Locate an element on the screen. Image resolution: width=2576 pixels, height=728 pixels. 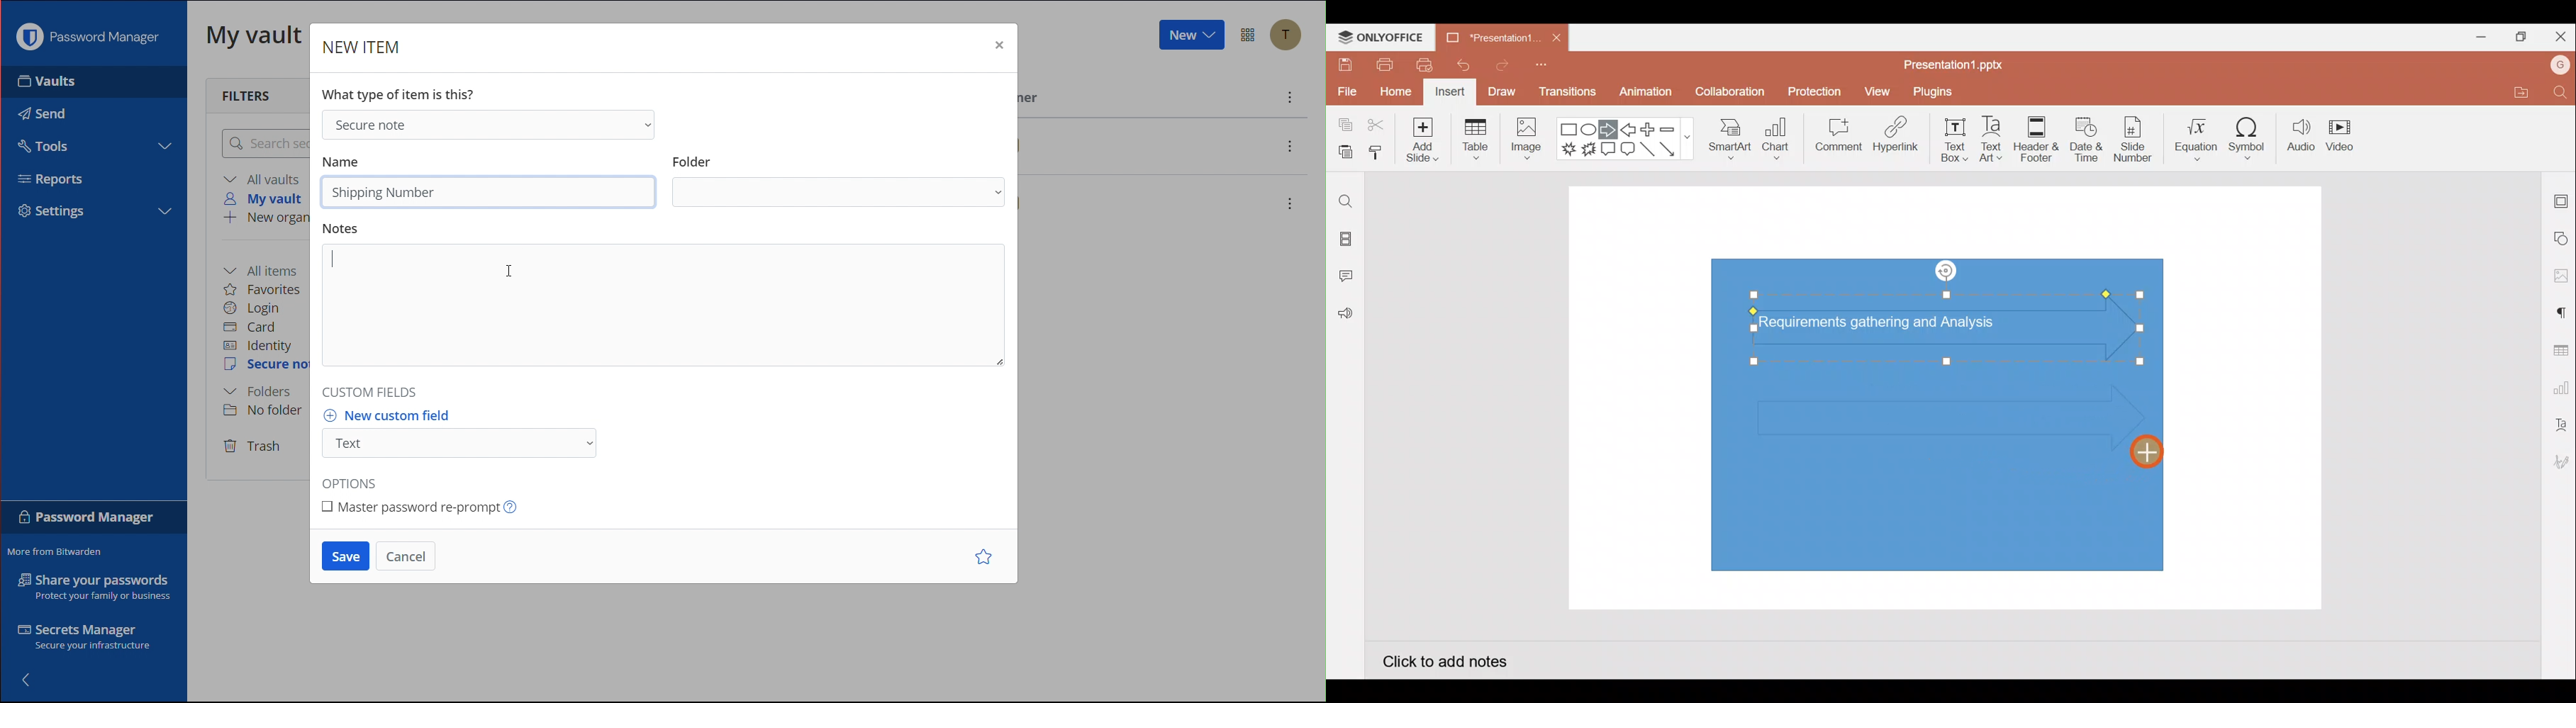
Notes is located at coordinates (667, 298).